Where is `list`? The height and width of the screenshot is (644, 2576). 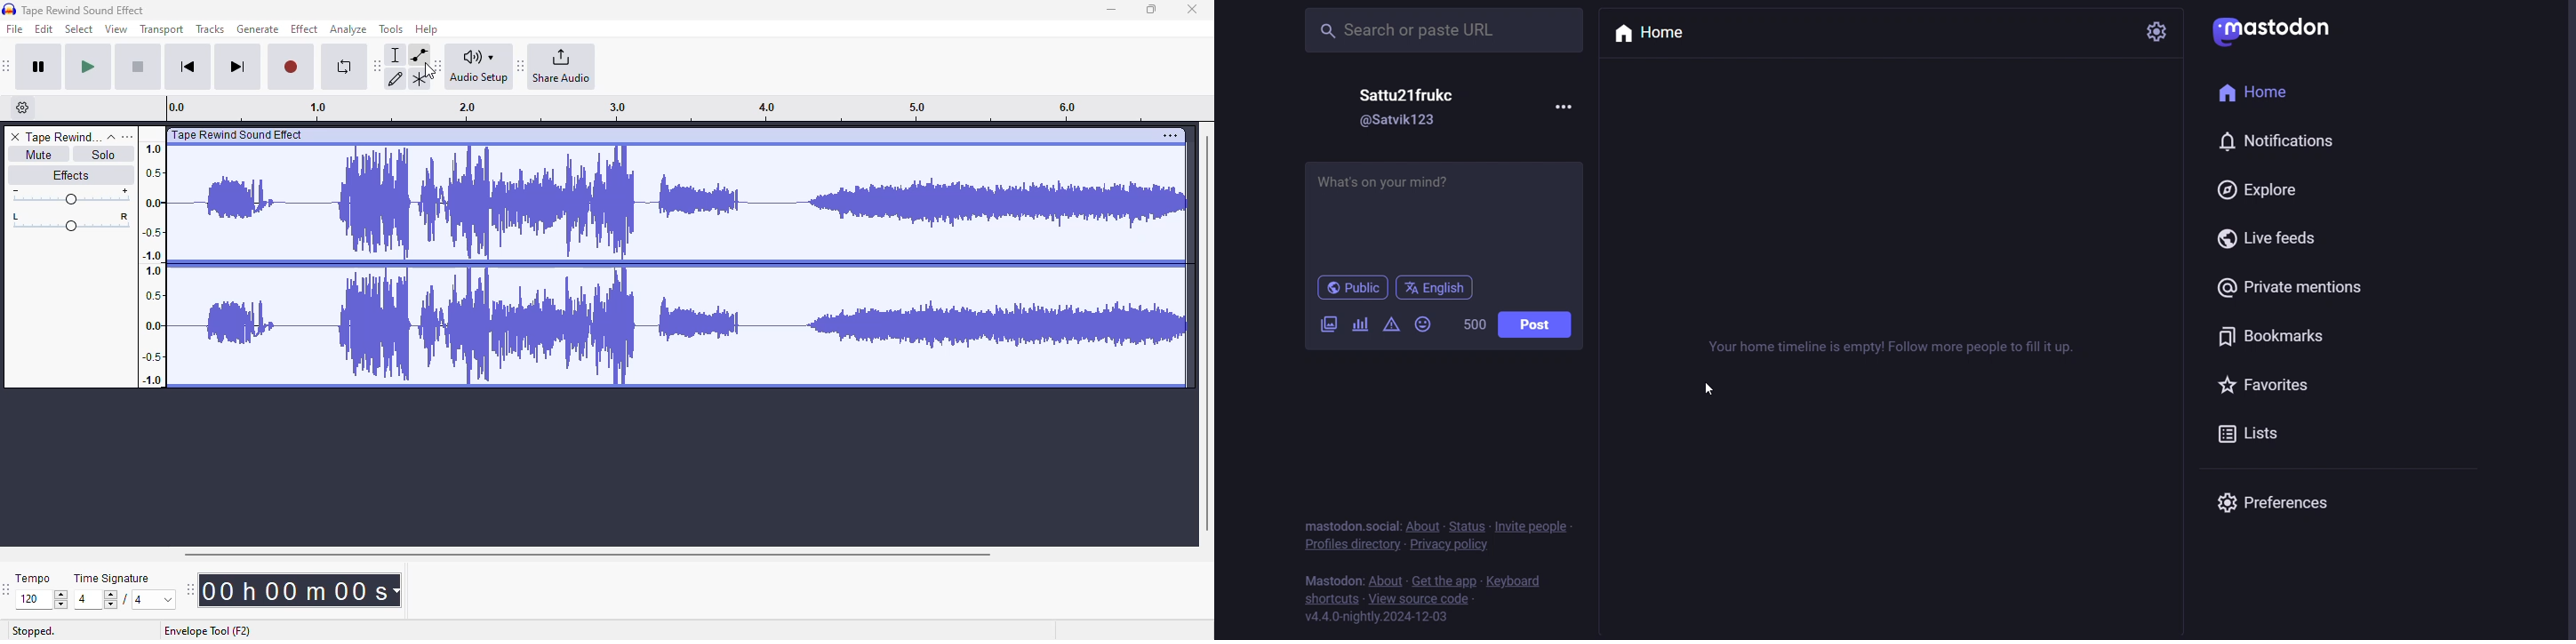
list is located at coordinates (2248, 433).